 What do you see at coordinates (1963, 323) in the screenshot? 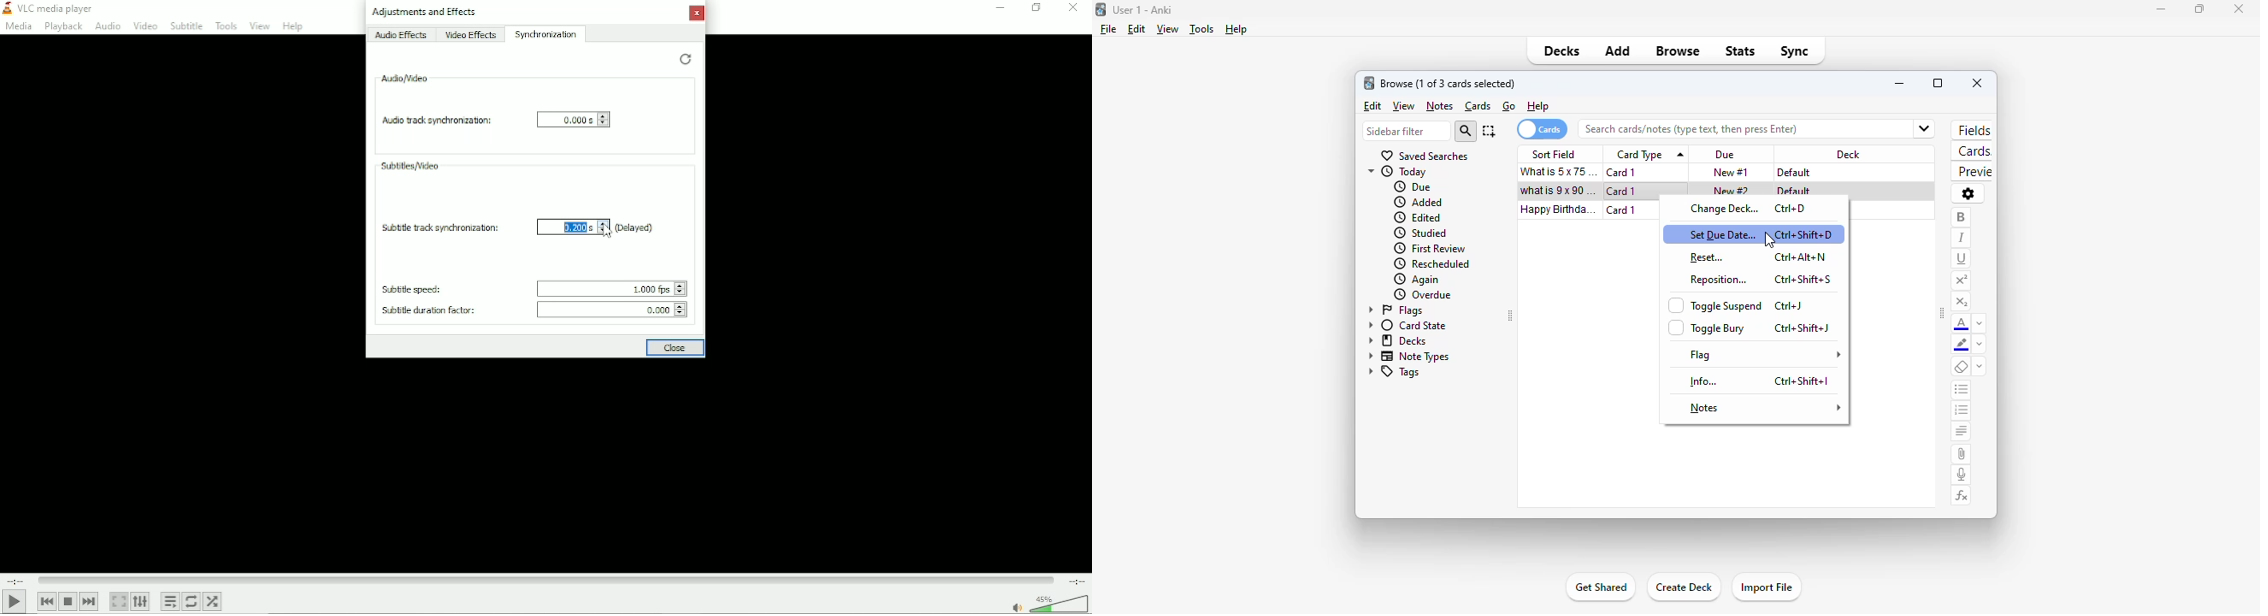
I see `text color` at bounding box center [1963, 323].